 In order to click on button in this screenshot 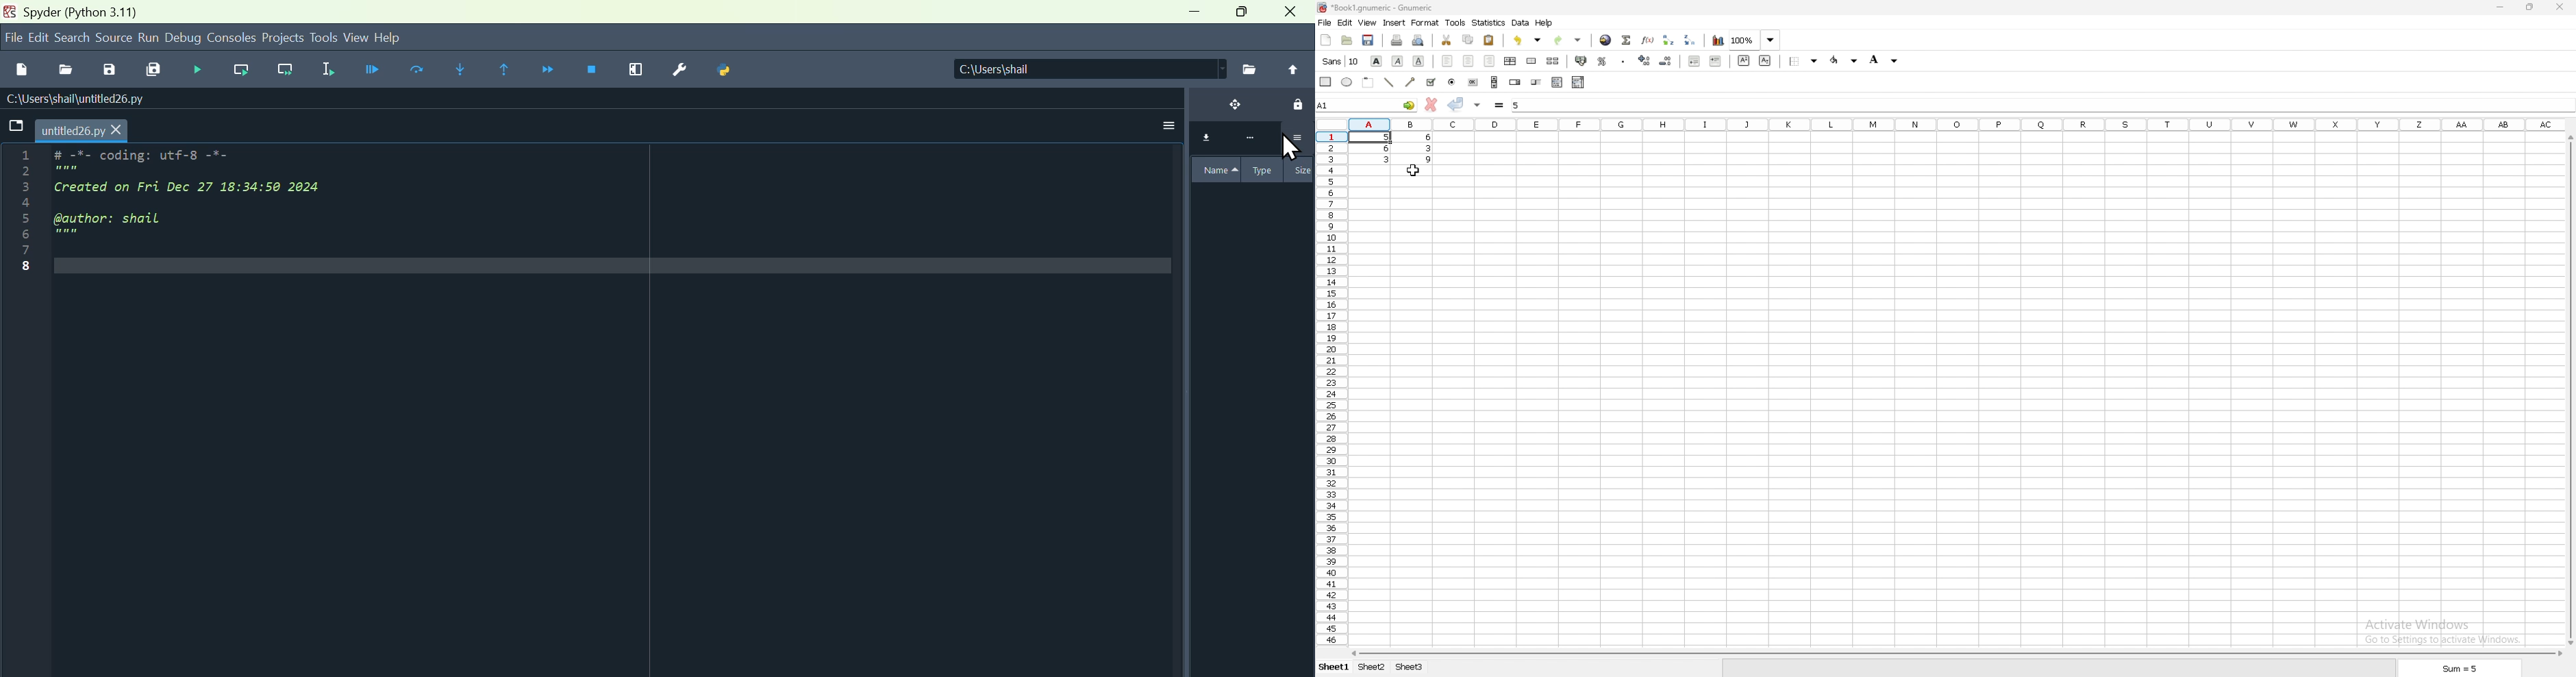, I will do `click(1473, 82)`.